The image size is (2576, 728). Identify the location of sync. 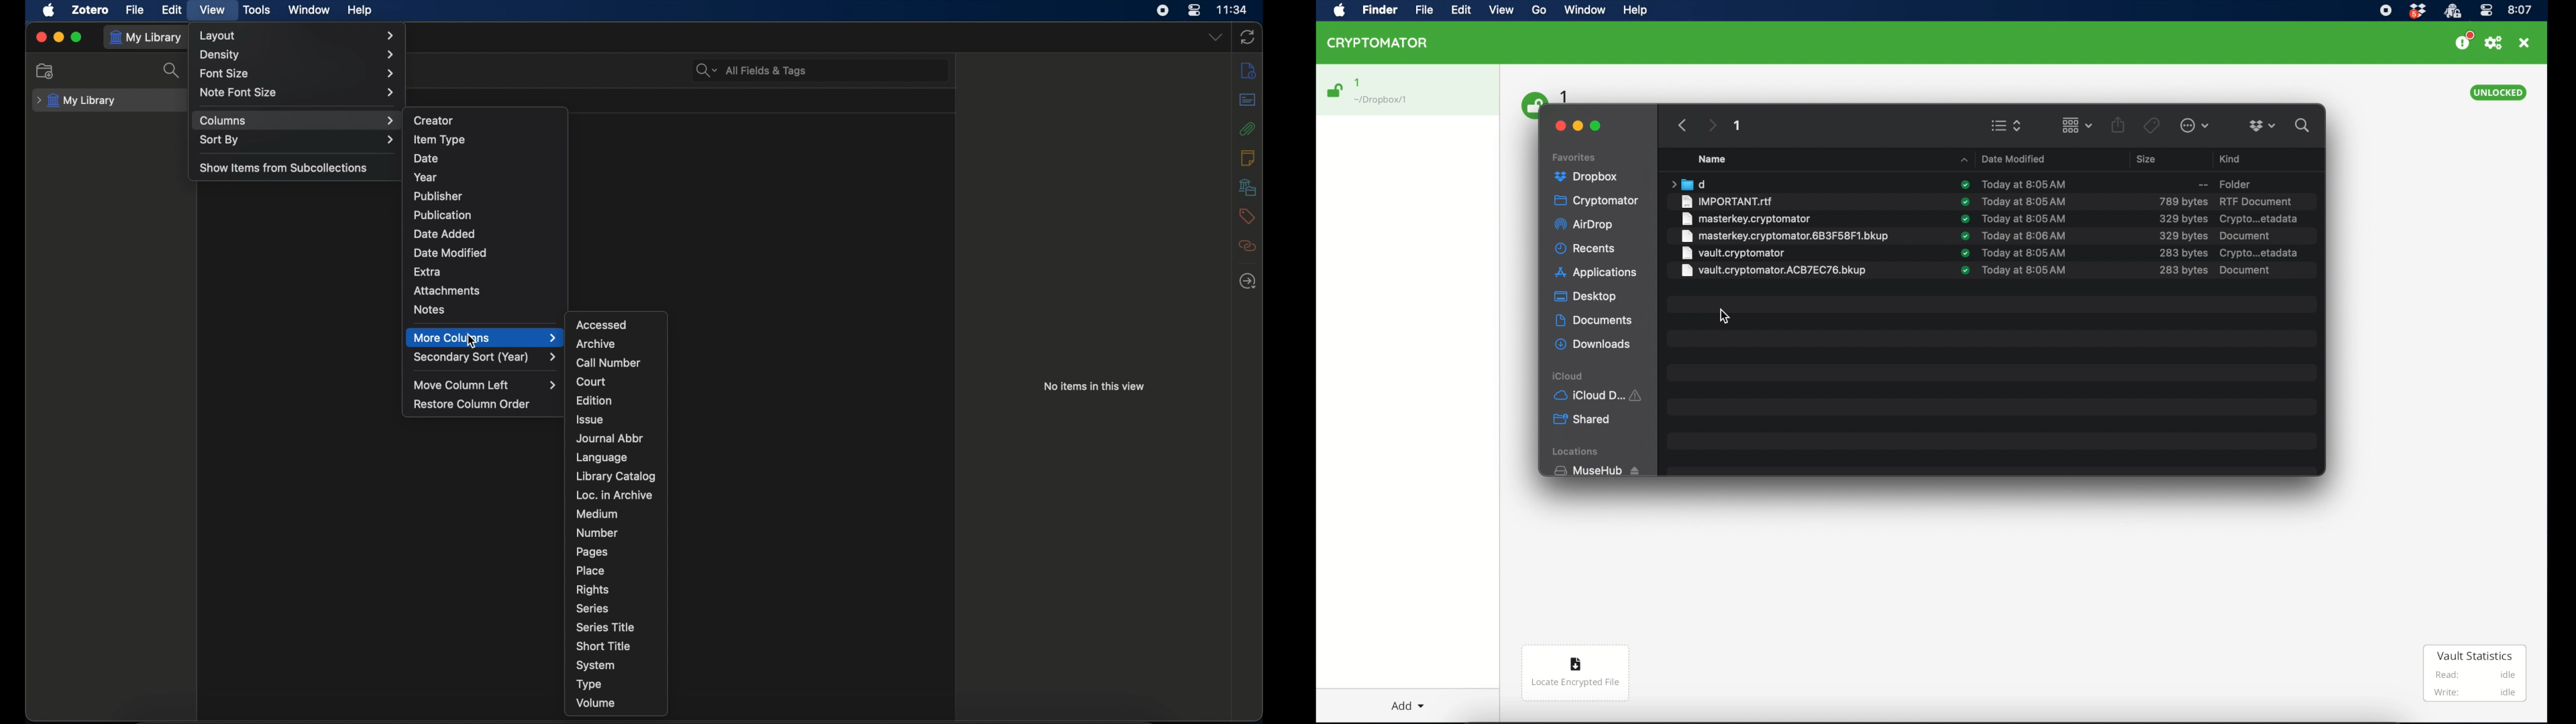
(1965, 185).